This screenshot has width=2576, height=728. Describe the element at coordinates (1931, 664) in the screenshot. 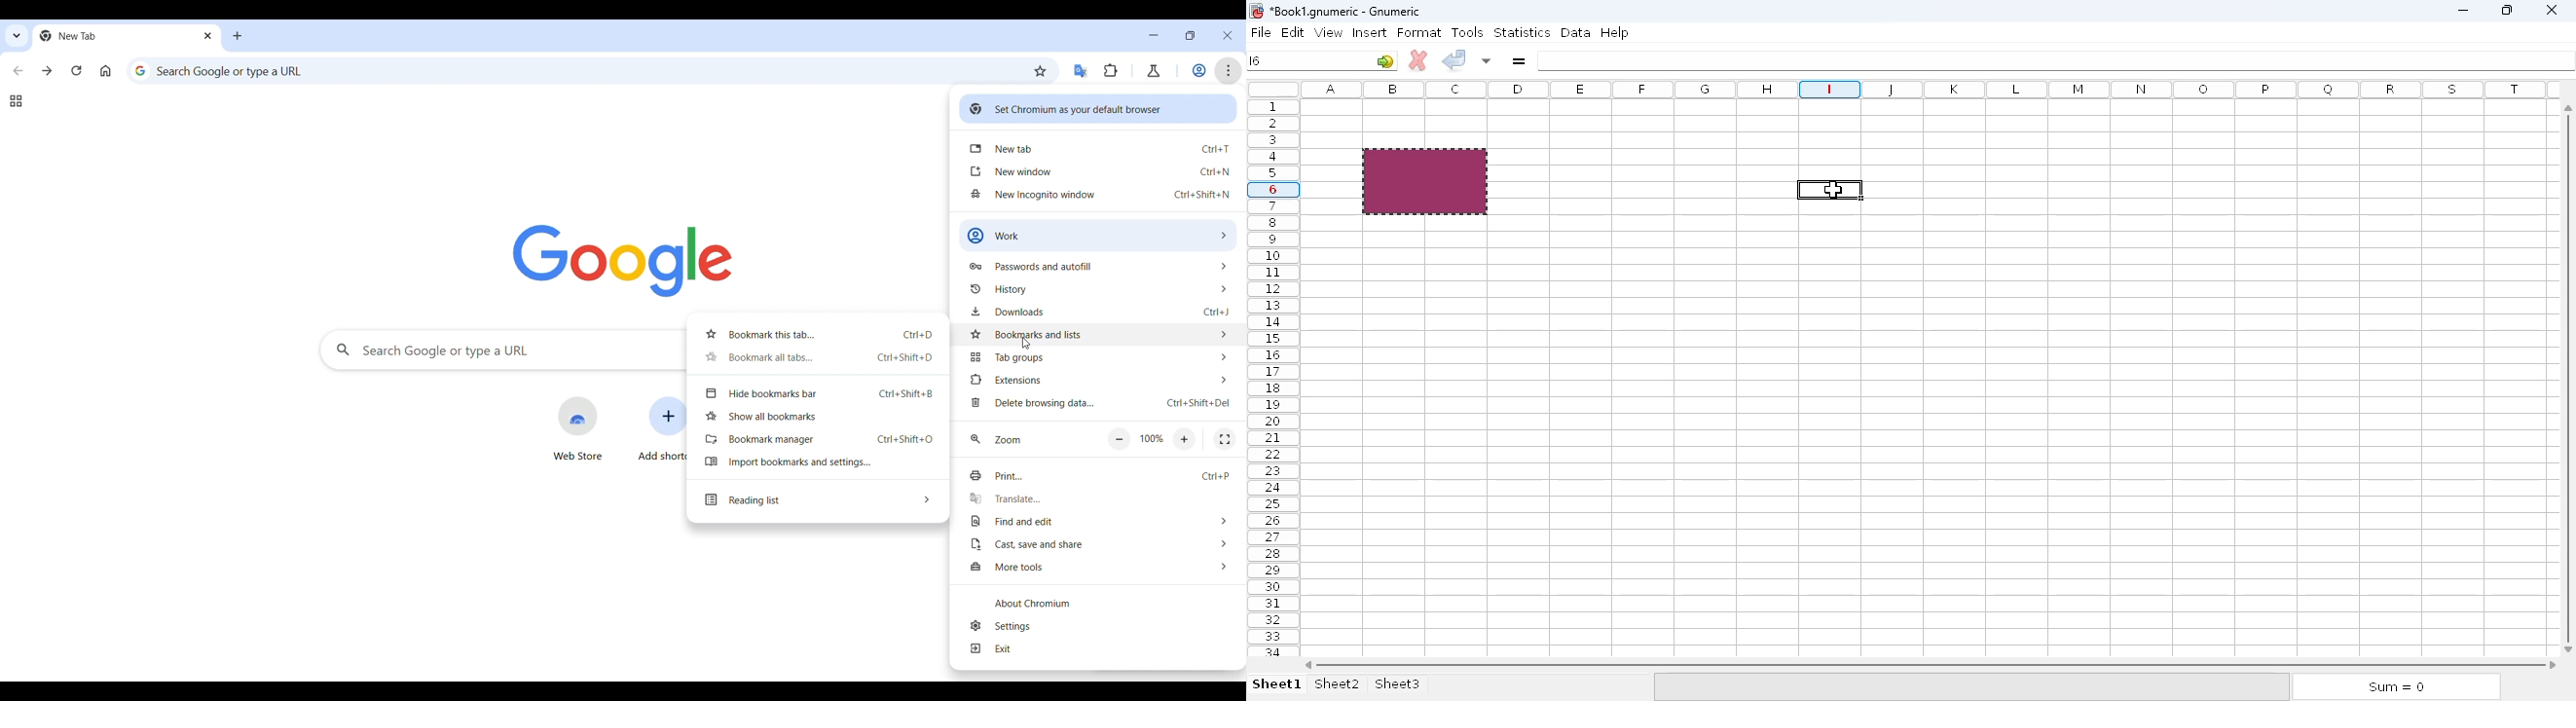

I see `horizontal scroll bar` at that location.